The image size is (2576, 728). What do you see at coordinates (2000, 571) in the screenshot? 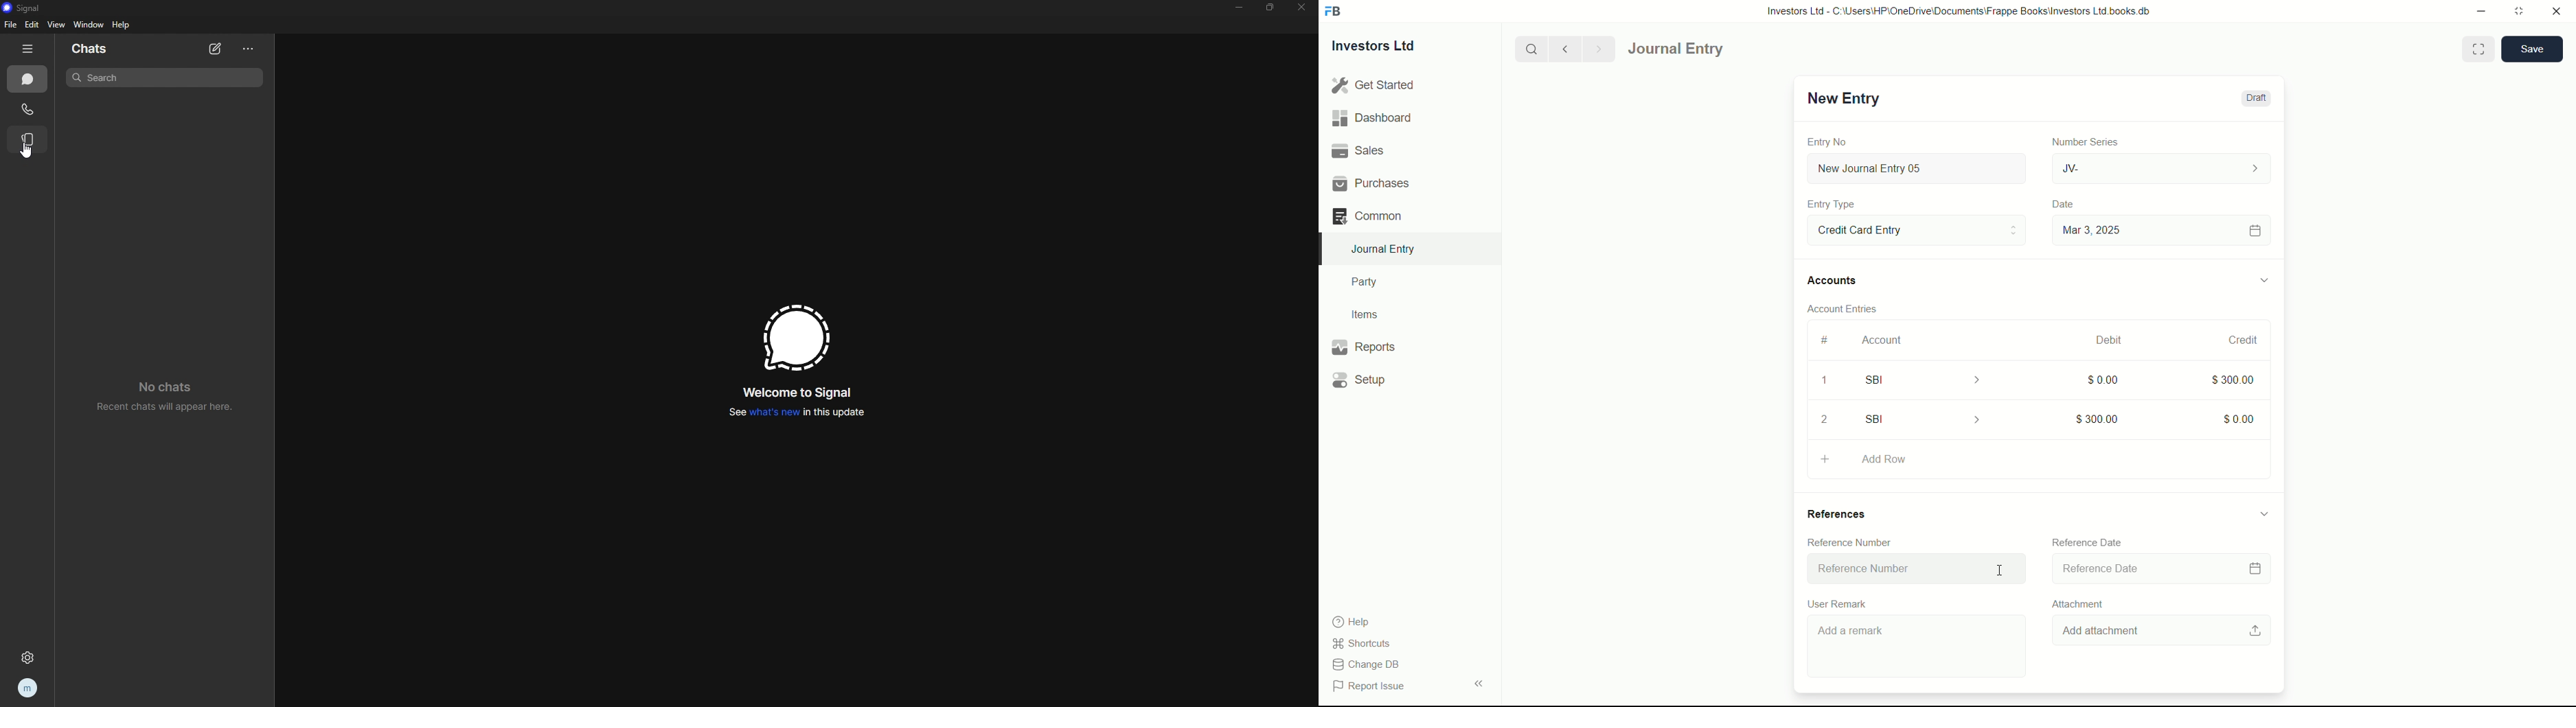
I see `cursor` at bounding box center [2000, 571].